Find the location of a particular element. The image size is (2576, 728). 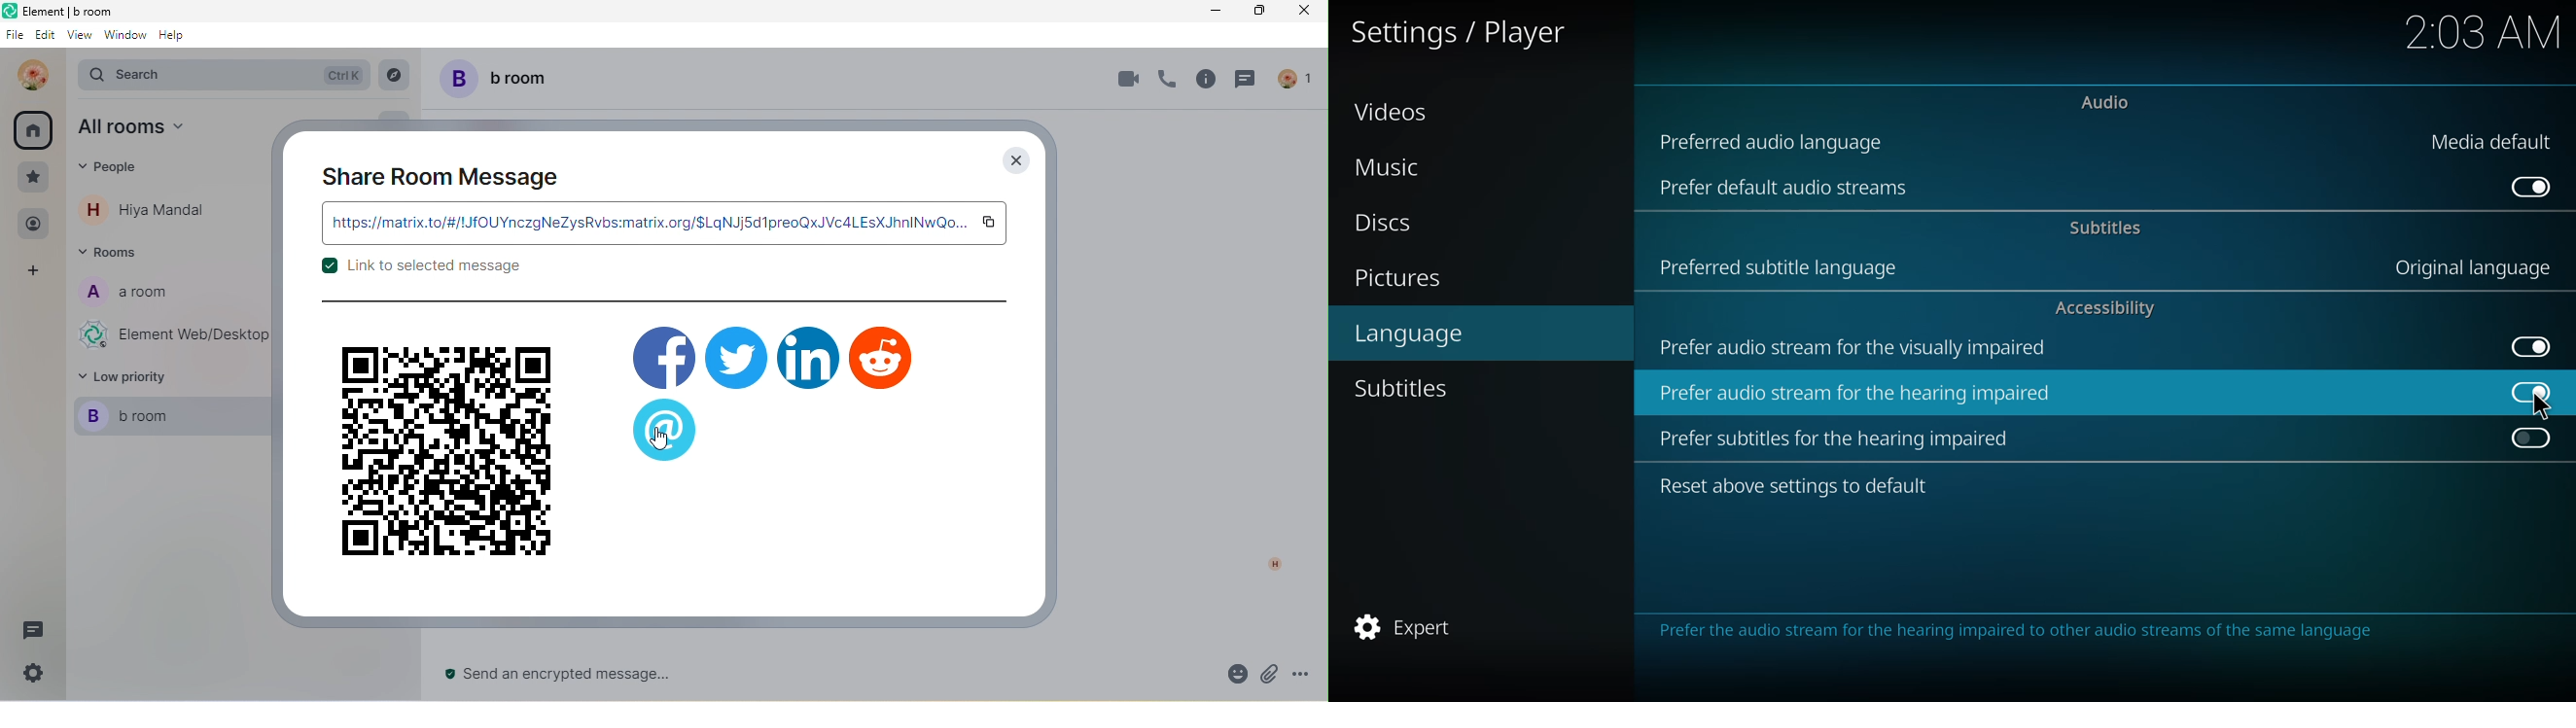

file is located at coordinates (14, 37).